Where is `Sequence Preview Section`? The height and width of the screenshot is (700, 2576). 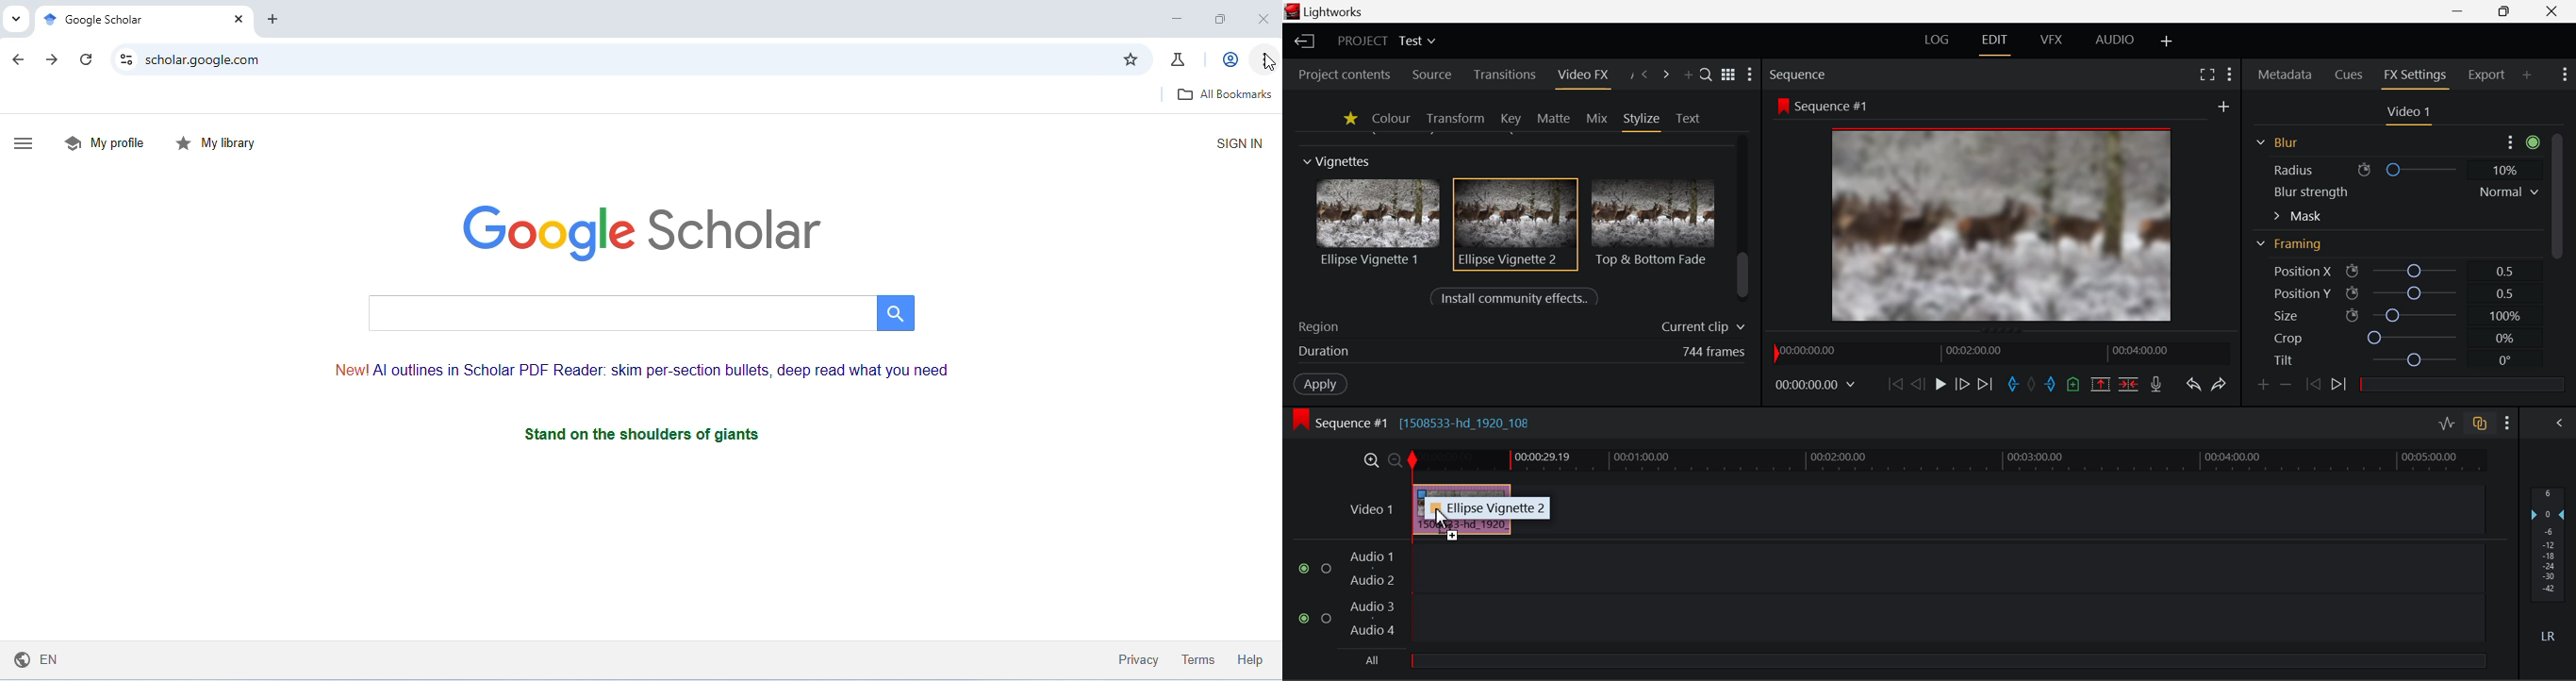
Sequence Preview Section is located at coordinates (1801, 73).